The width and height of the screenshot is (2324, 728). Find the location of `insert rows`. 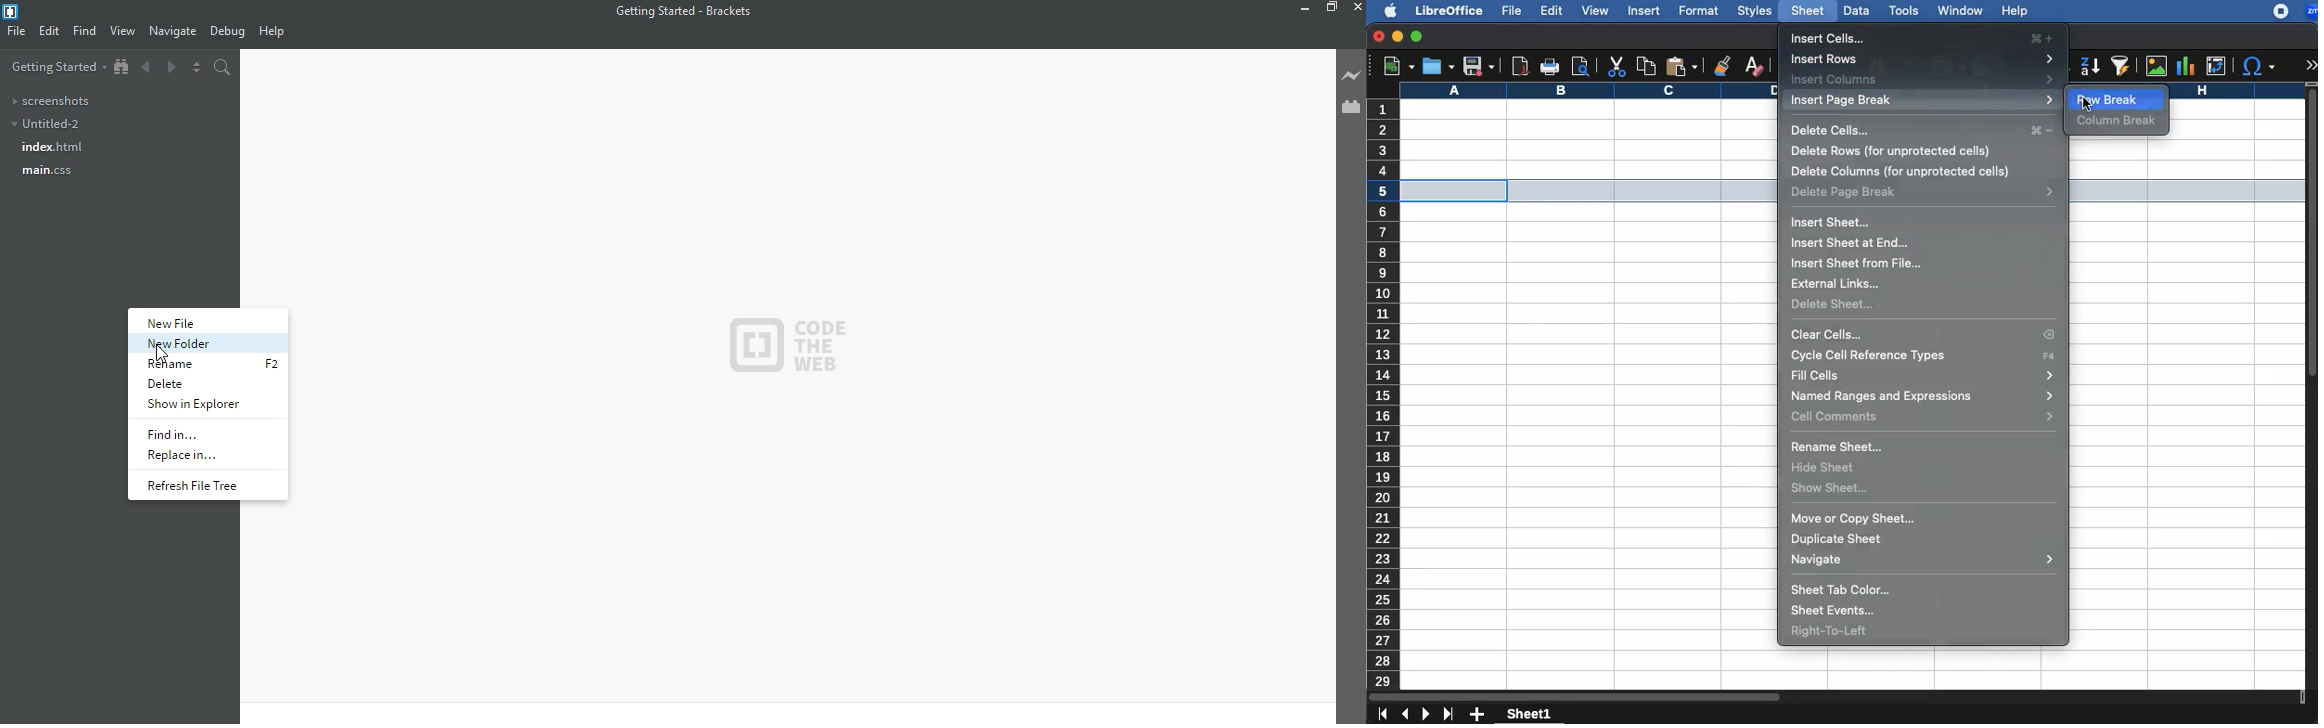

insert rows is located at coordinates (1924, 59).